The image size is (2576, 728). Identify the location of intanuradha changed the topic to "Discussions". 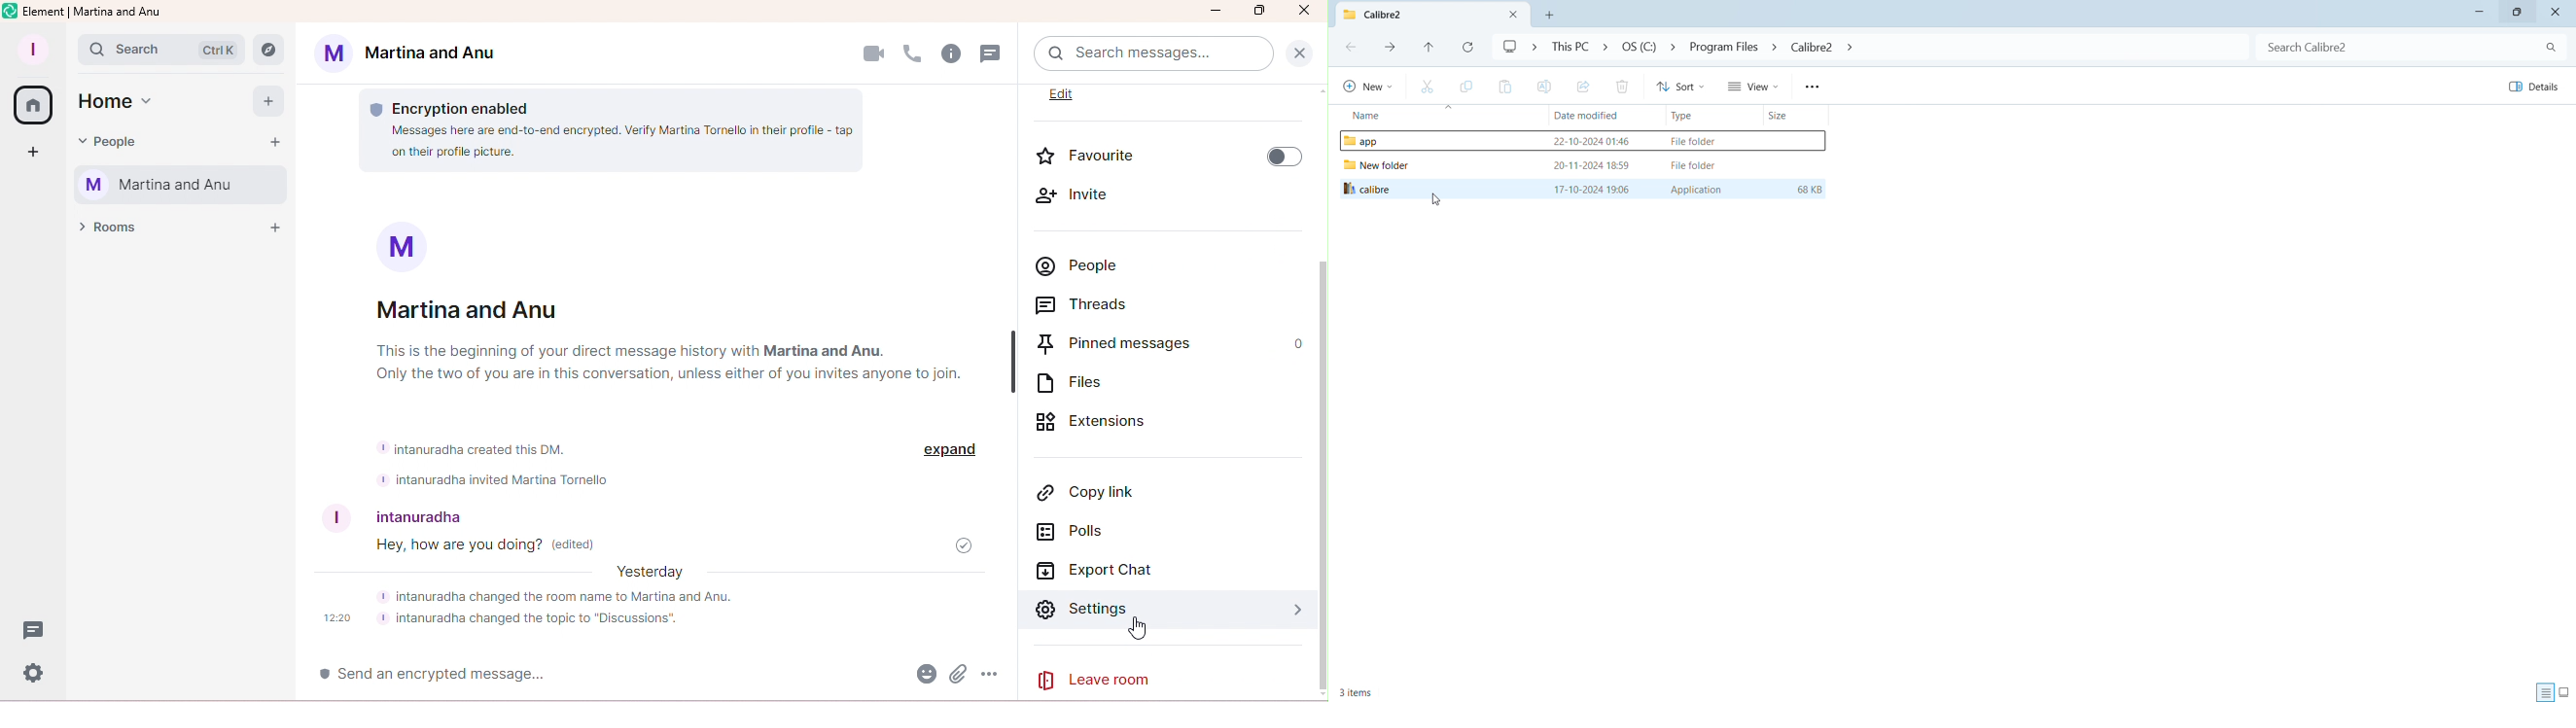
(534, 620).